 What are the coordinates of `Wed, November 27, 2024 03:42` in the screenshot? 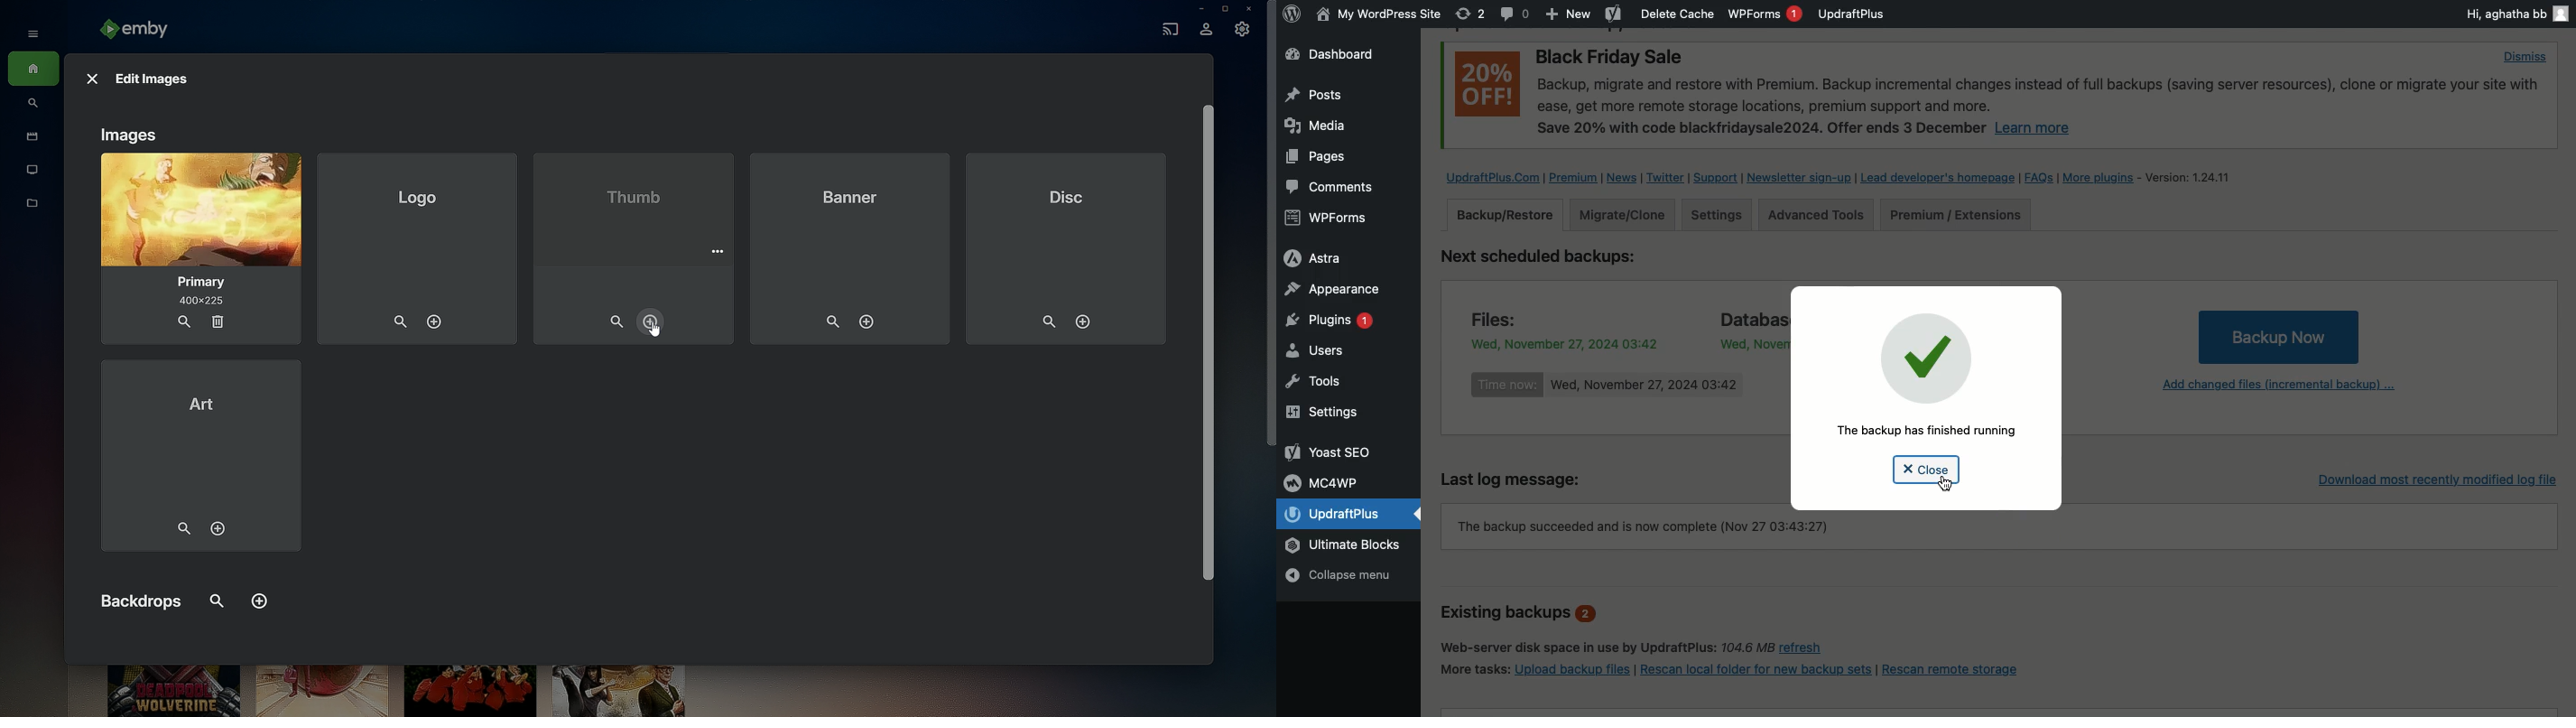 It's located at (1645, 386).